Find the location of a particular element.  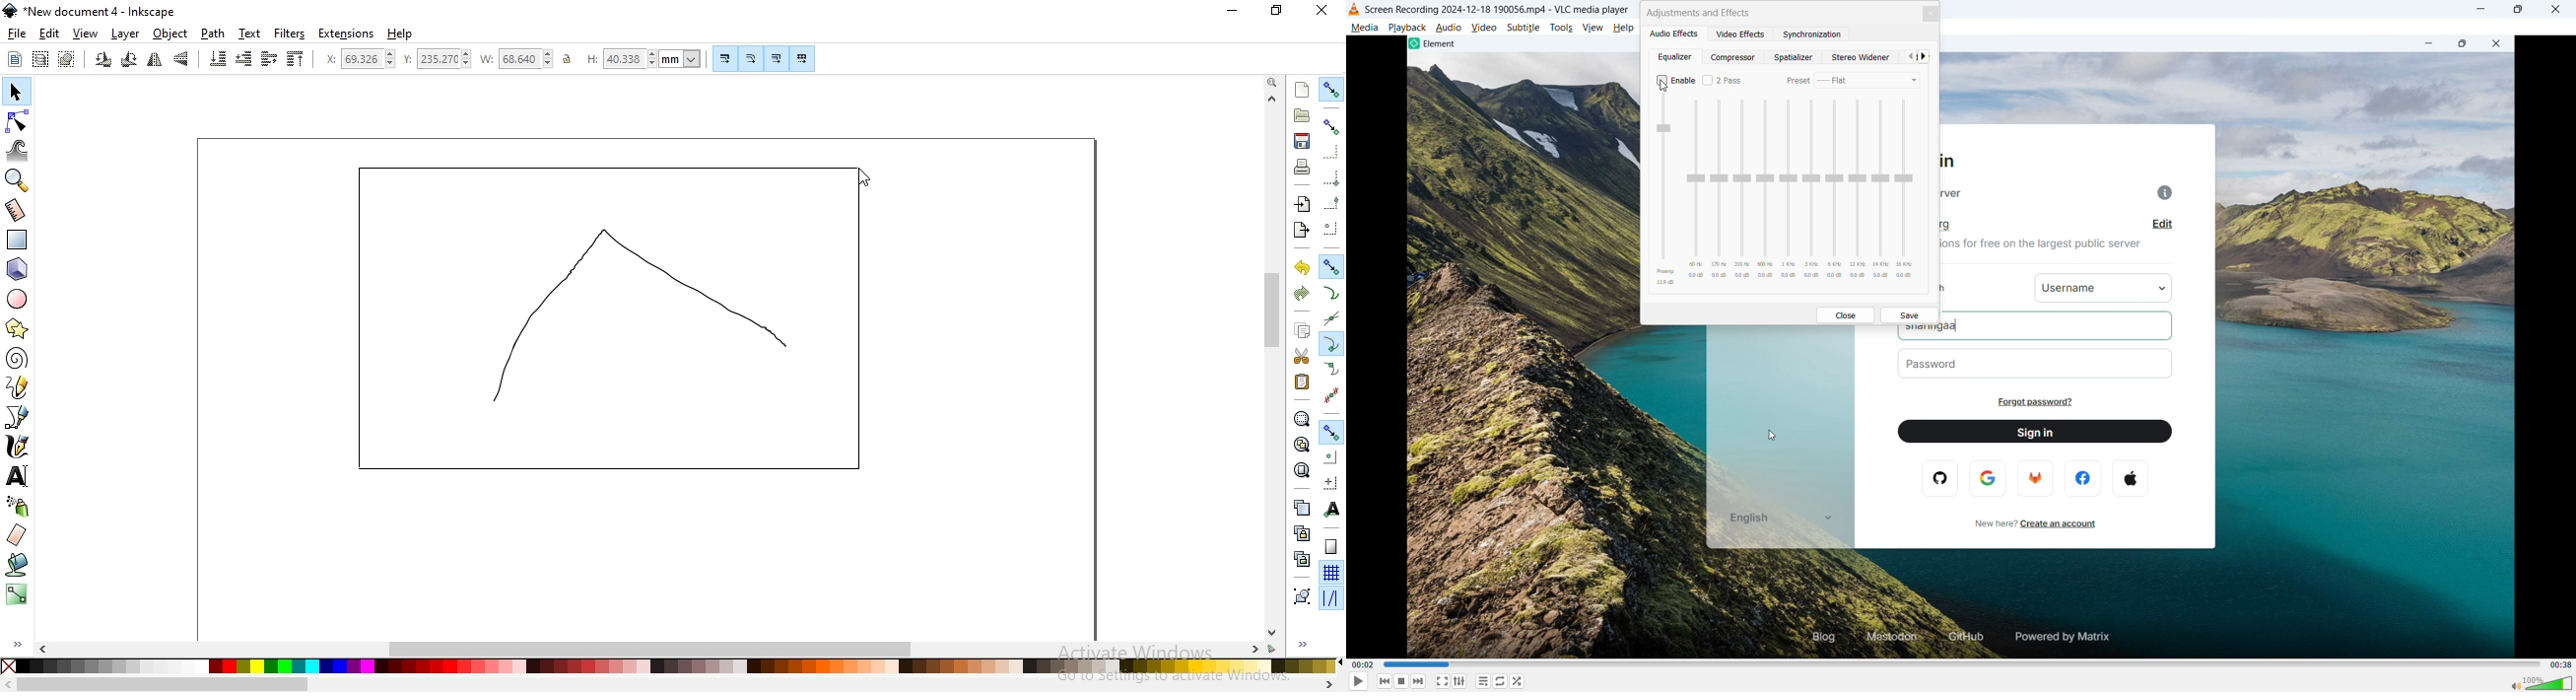

Full screen  is located at coordinates (1442, 681).